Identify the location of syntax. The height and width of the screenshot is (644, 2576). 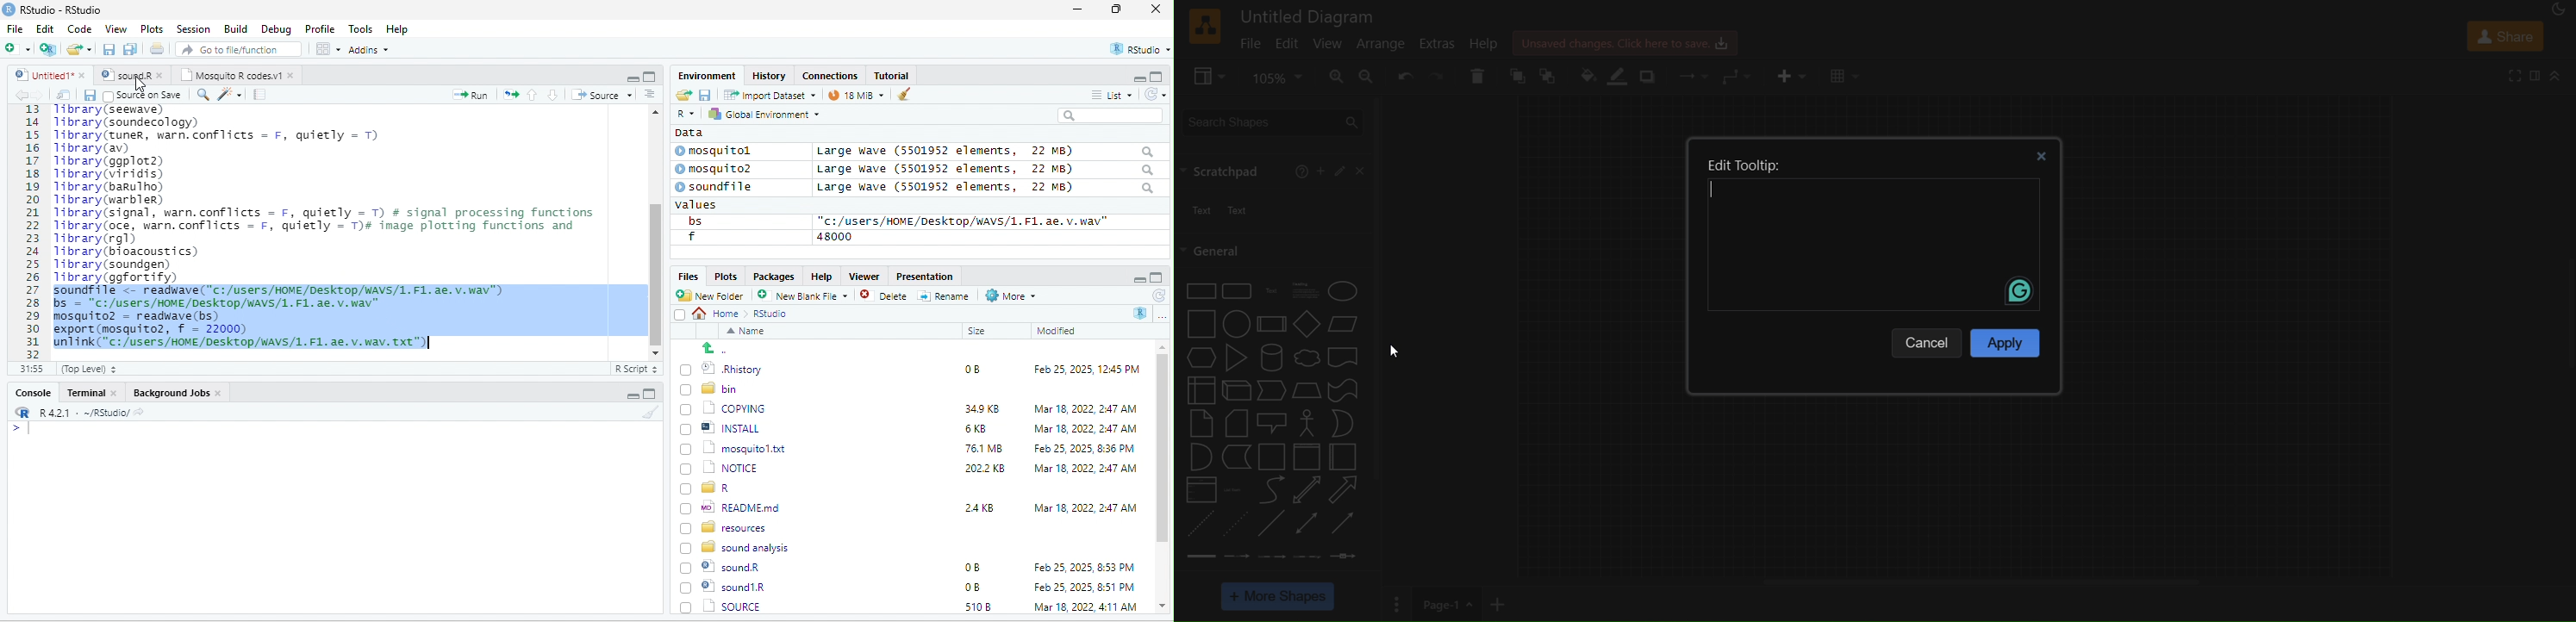
(17, 431).